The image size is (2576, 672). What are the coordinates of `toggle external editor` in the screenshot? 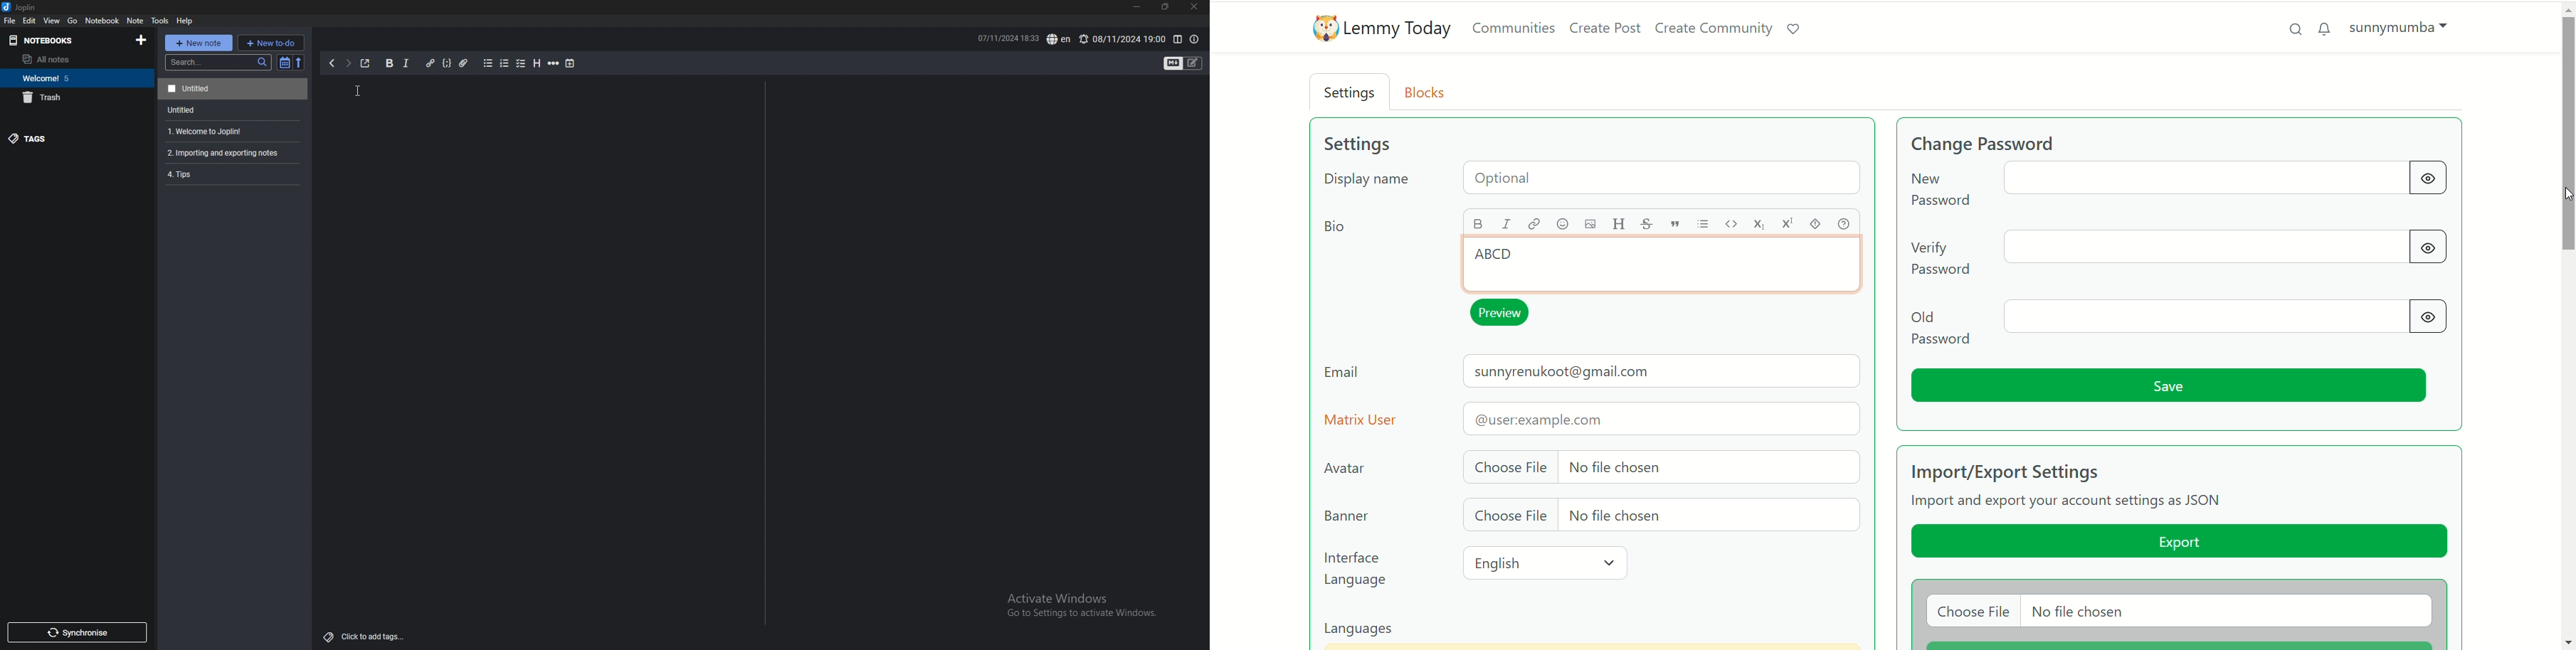 It's located at (365, 63).